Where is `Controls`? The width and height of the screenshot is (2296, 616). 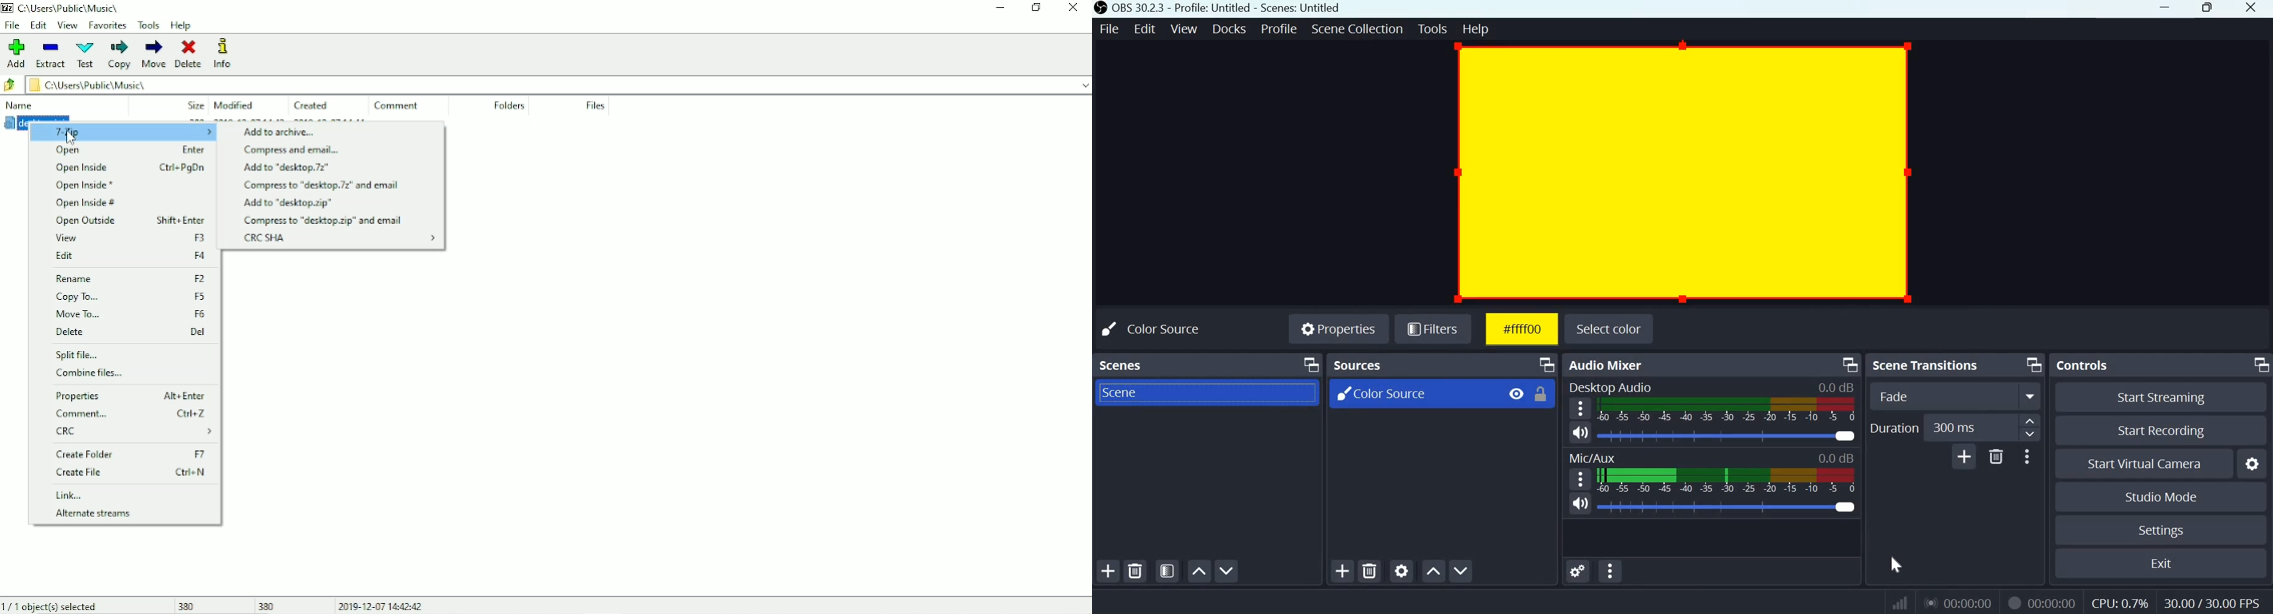
Controls is located at coordinates (2086, 363).